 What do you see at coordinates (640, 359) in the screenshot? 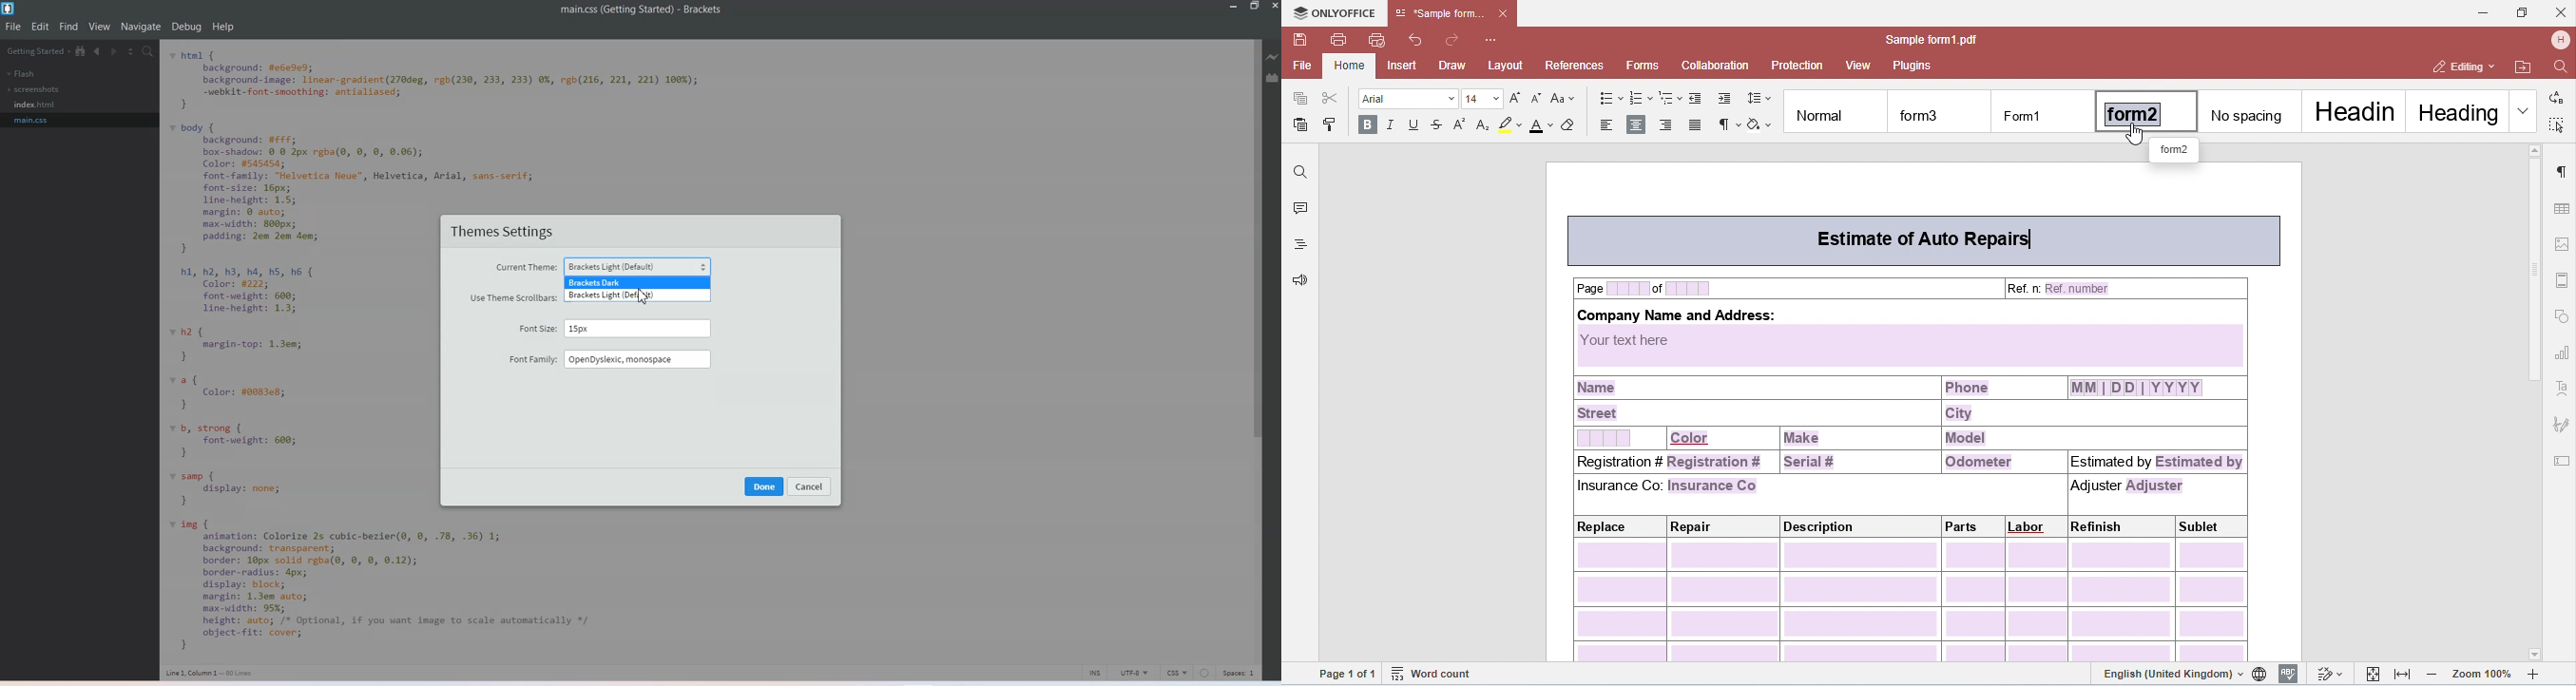
I see `OpenDyslexic, monospace` at bounding box center [640, 359].